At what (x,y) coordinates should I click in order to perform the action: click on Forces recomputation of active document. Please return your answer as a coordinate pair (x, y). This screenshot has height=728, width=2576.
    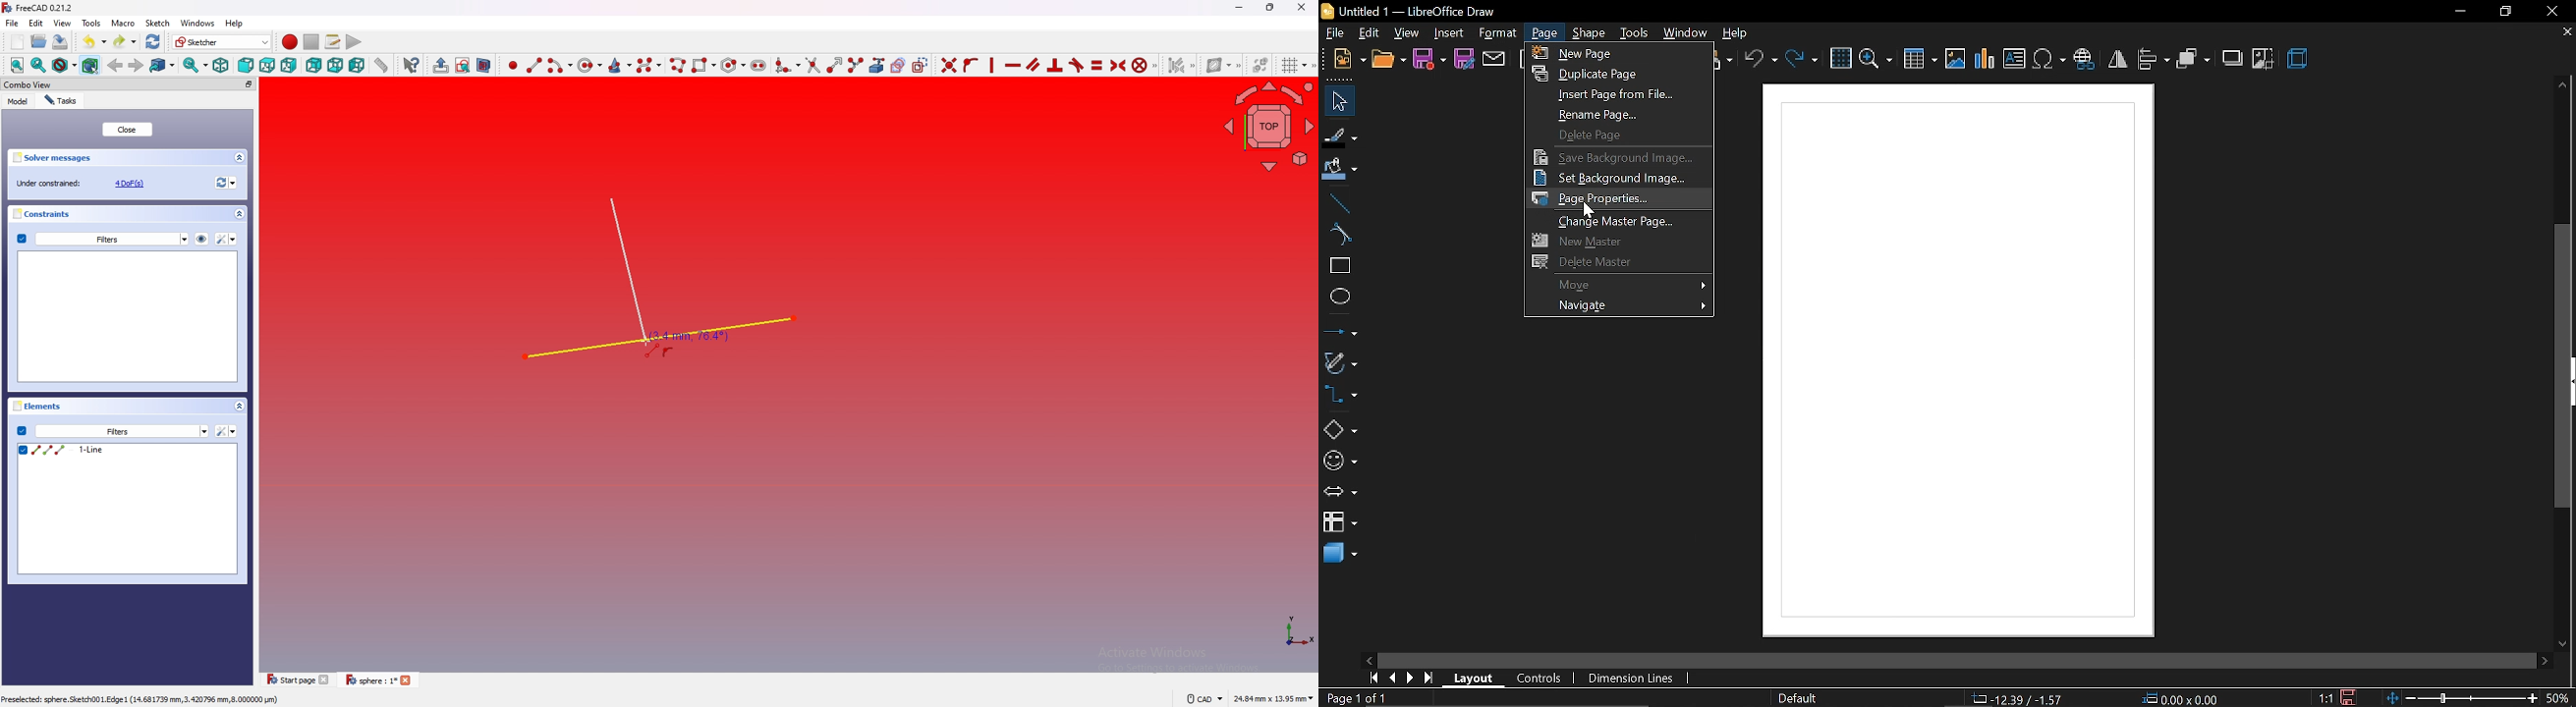
    Looking at the image, I should click on (224, 184).